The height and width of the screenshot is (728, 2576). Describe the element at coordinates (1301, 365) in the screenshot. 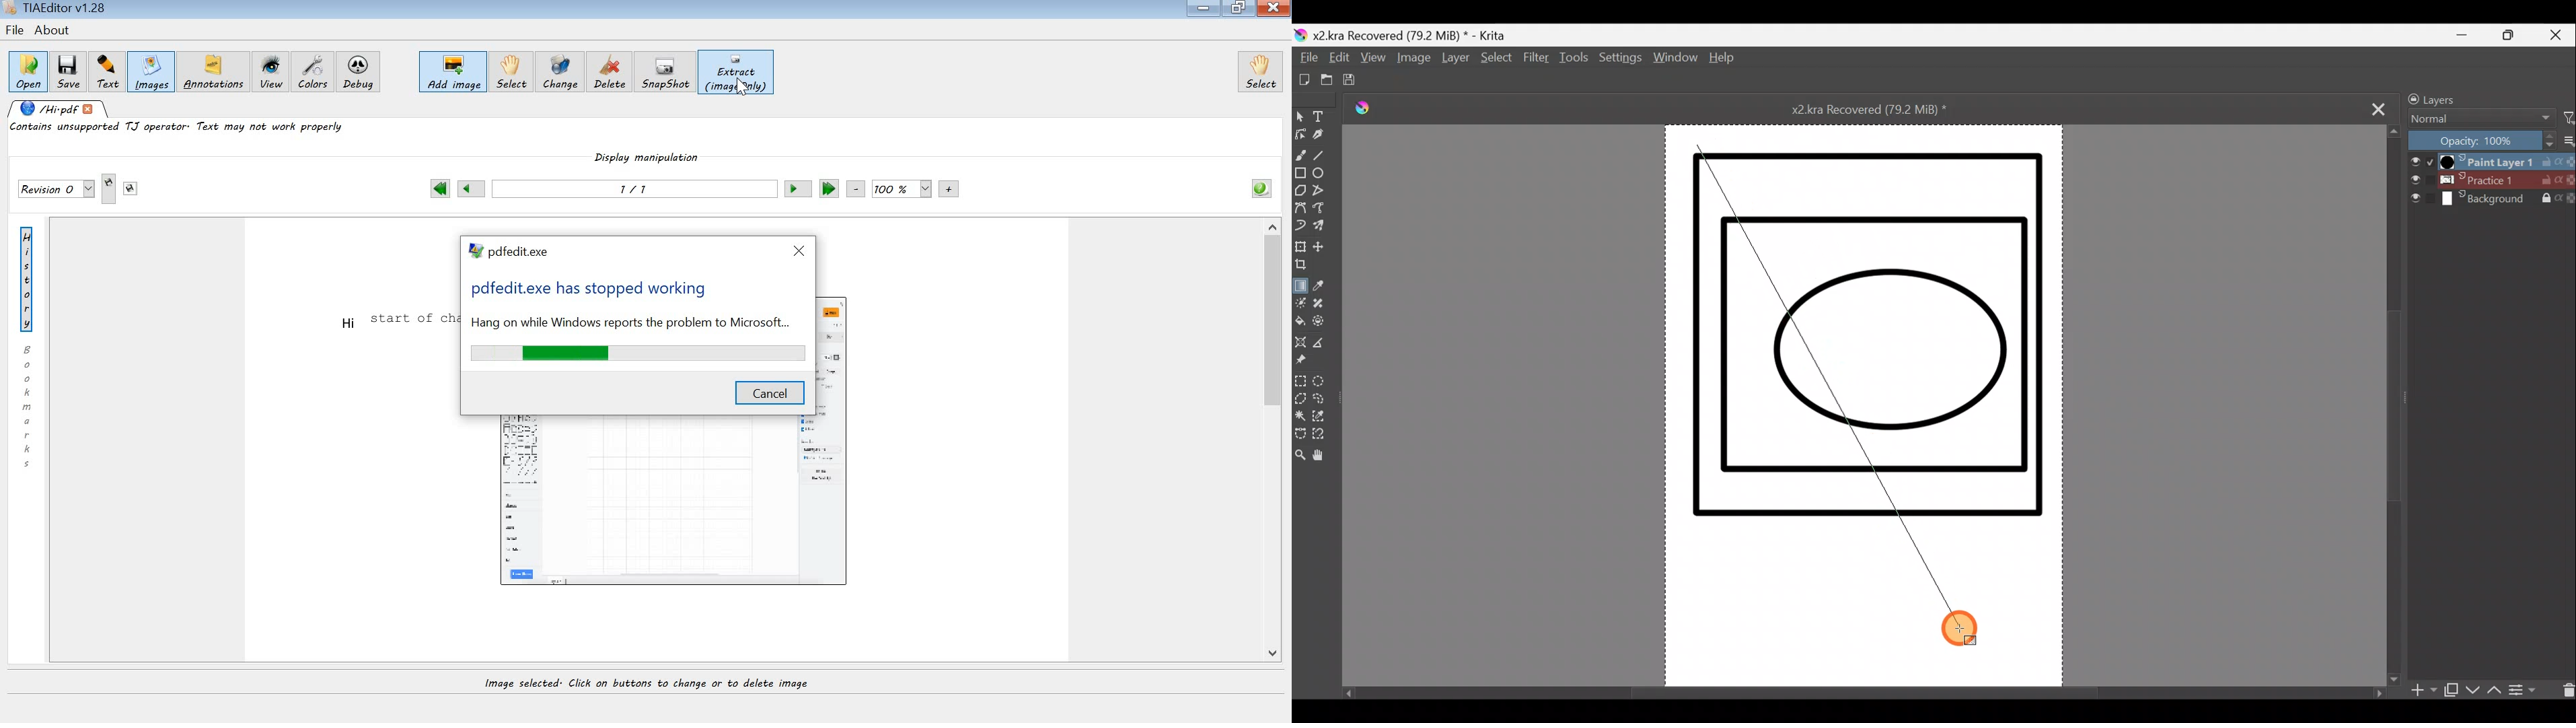

I see `Reference images tool` at that location.